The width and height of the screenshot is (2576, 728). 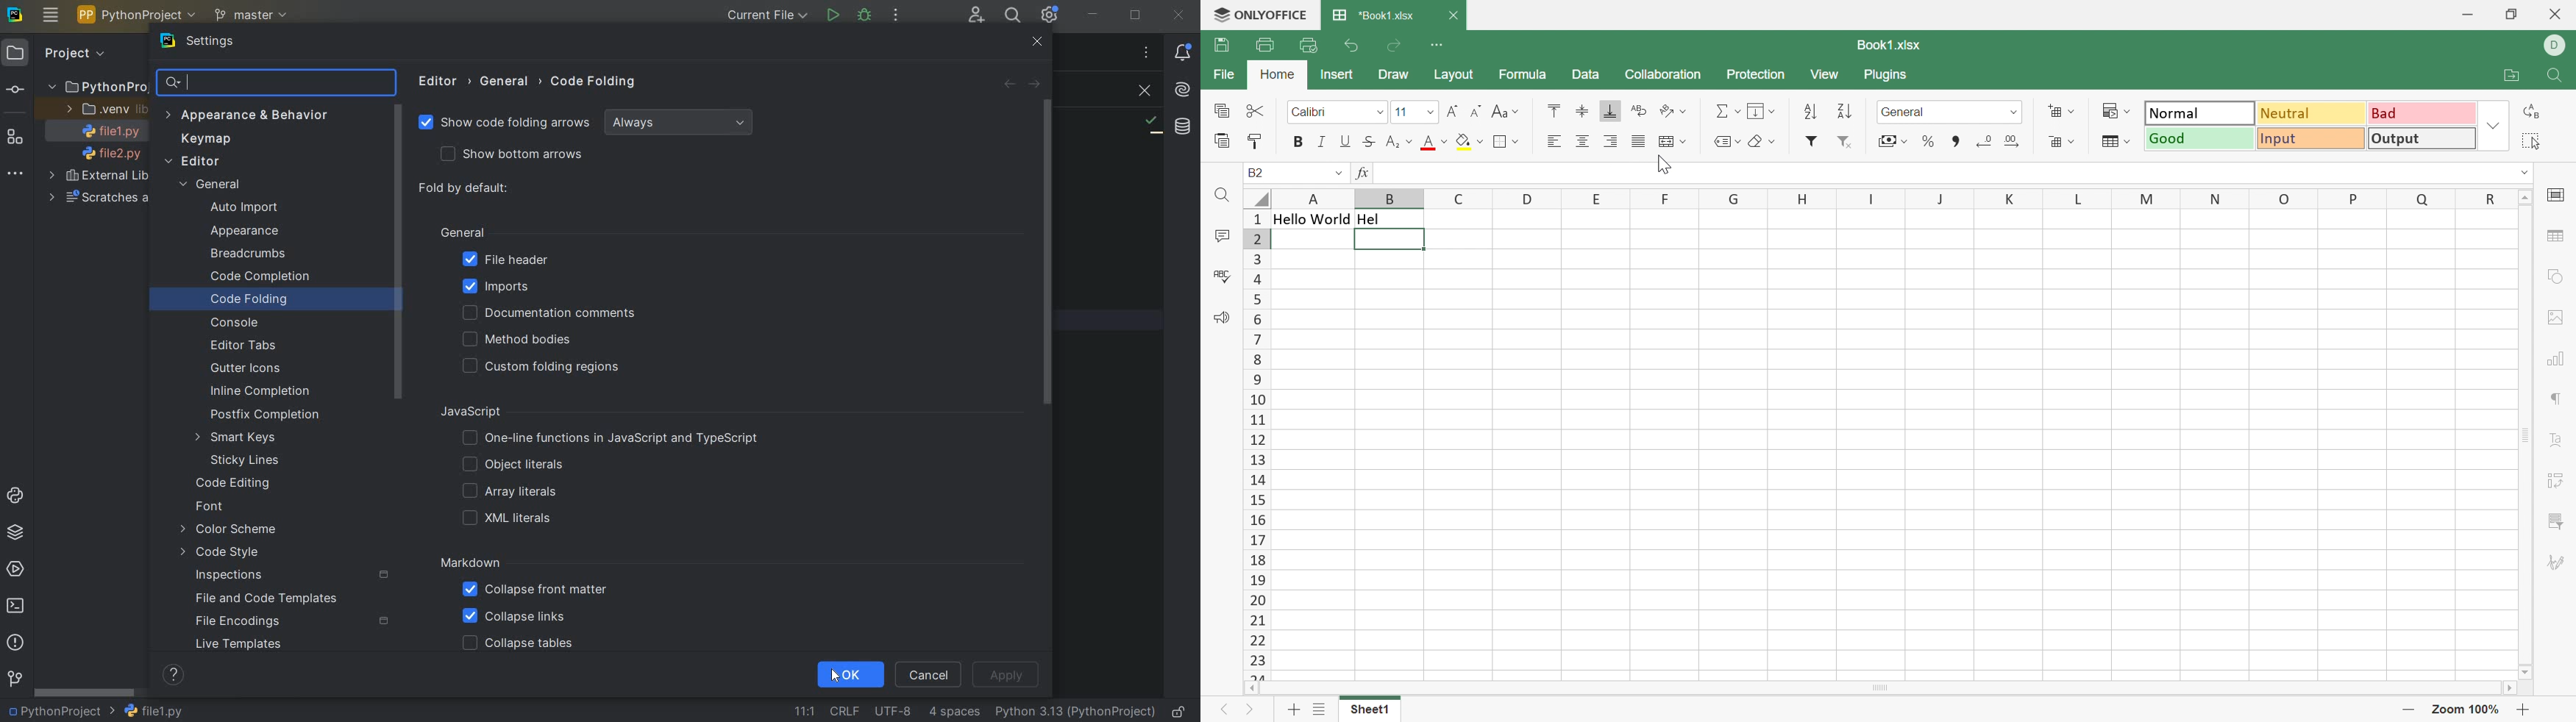 What do you see at coordinates (1181, 712) in the screenshot?
I see `MAKE FILE READY ONLY` at bounding box center [1181, 712].